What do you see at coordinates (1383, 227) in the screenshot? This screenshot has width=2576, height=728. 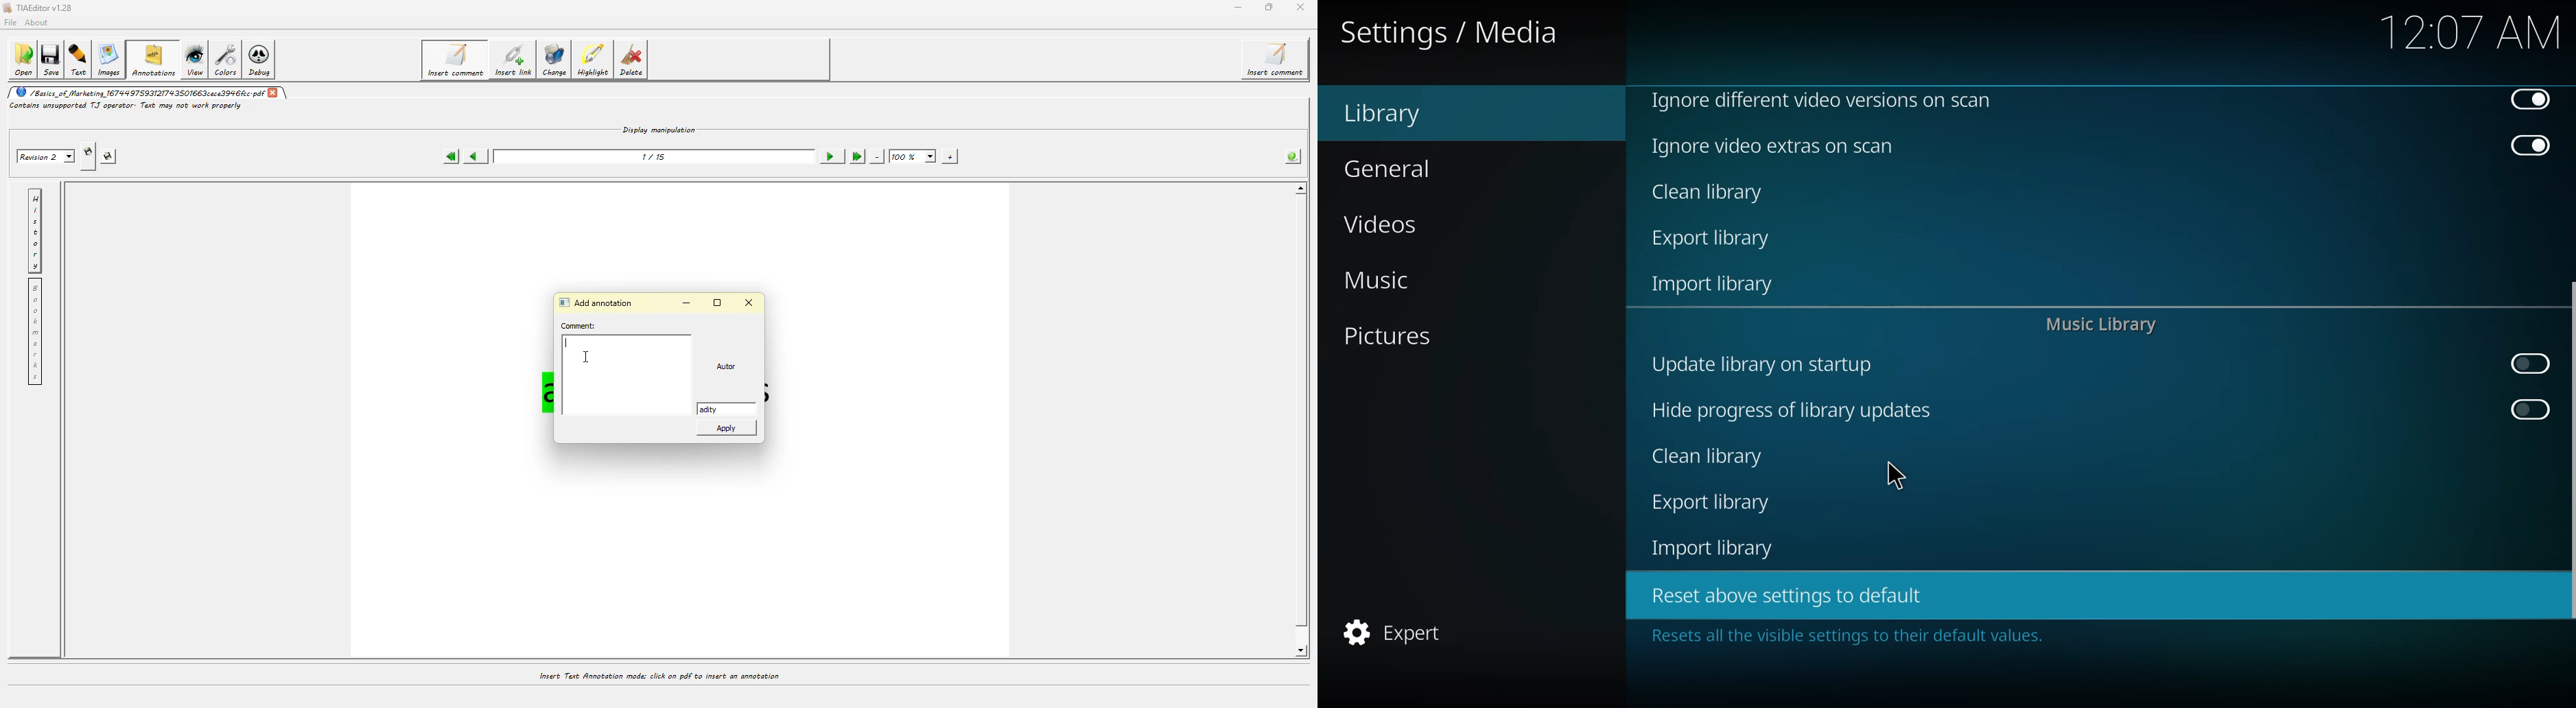 I see `videos` at bounding box center [1383, 227].